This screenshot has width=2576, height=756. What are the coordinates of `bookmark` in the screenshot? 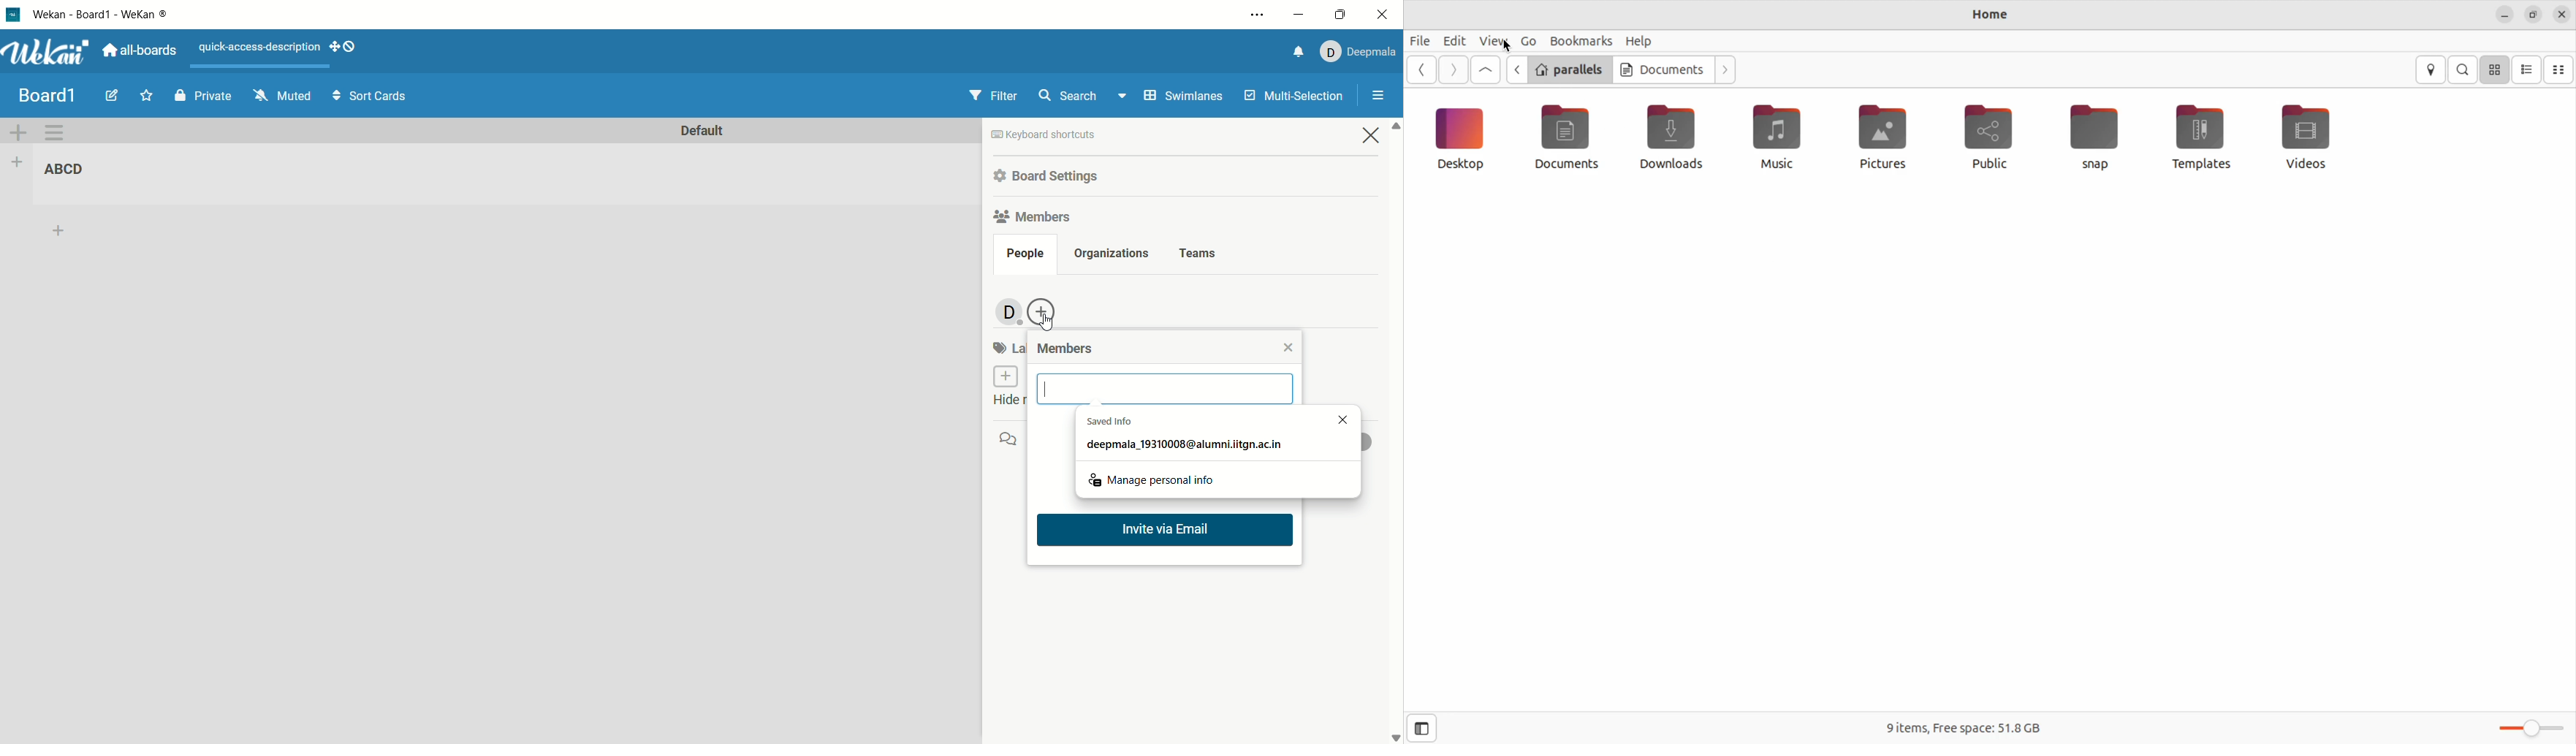 It's located at (1579, 40).